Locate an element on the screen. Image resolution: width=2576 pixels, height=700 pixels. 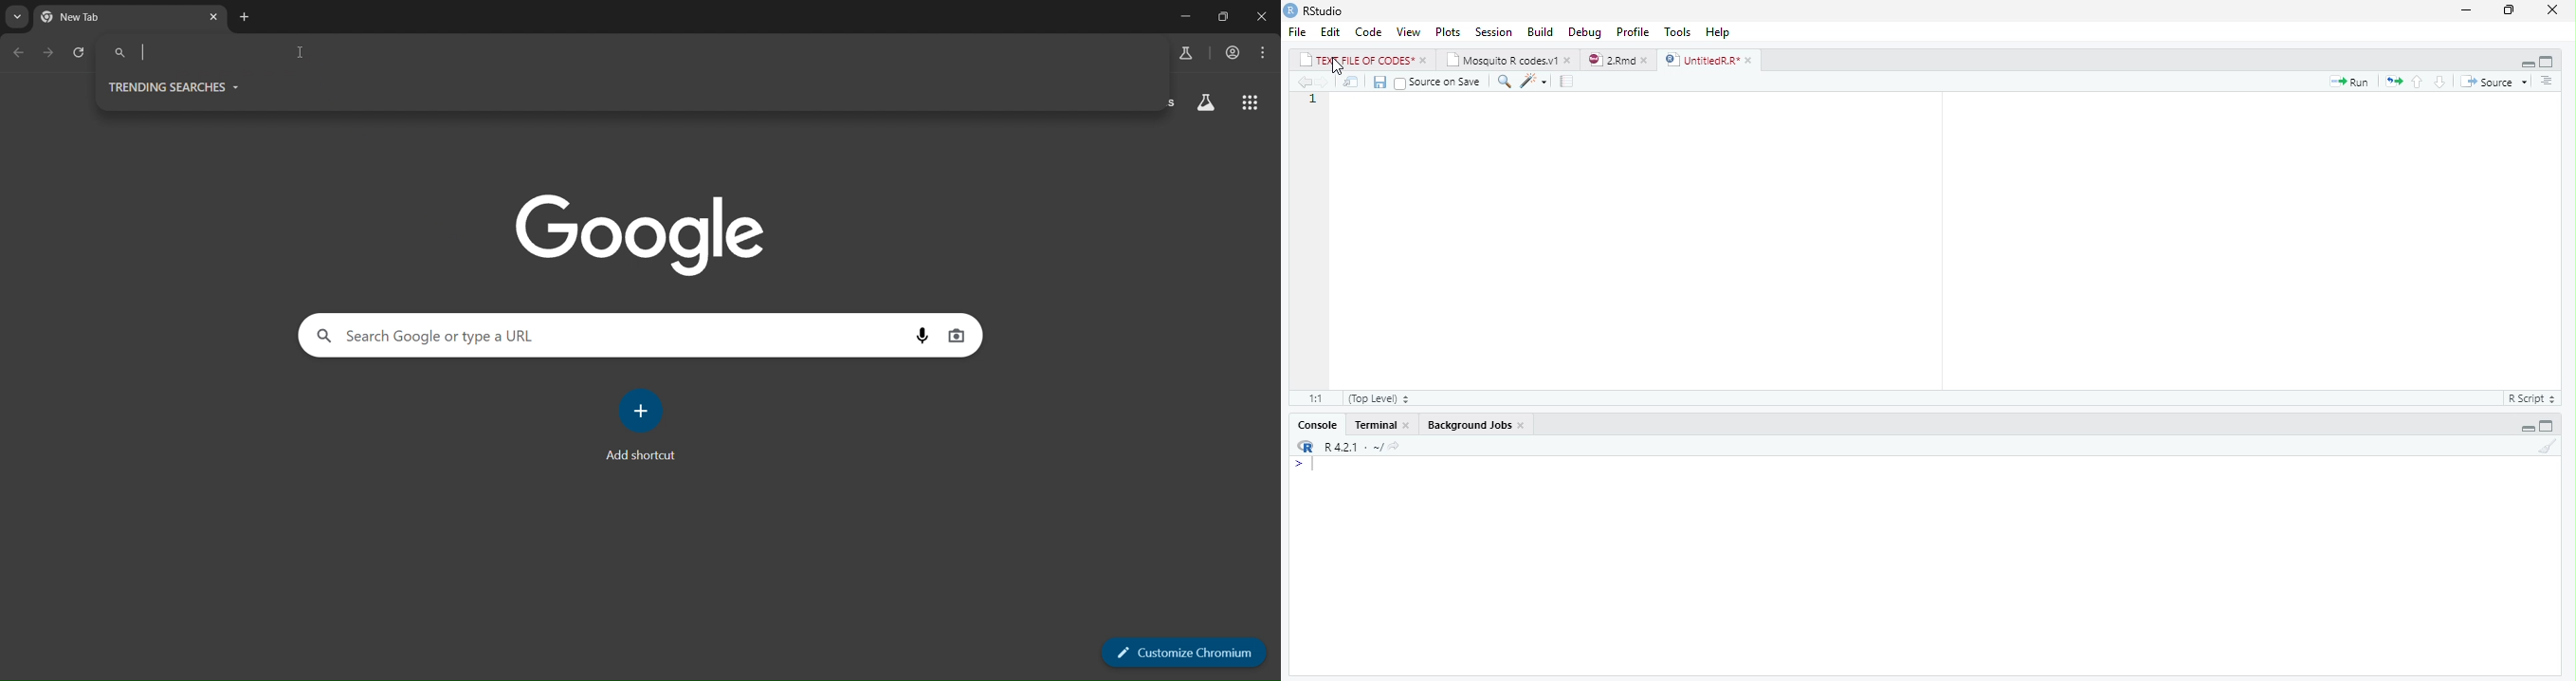
Re run previous code is located at coordinates (2393, 82).